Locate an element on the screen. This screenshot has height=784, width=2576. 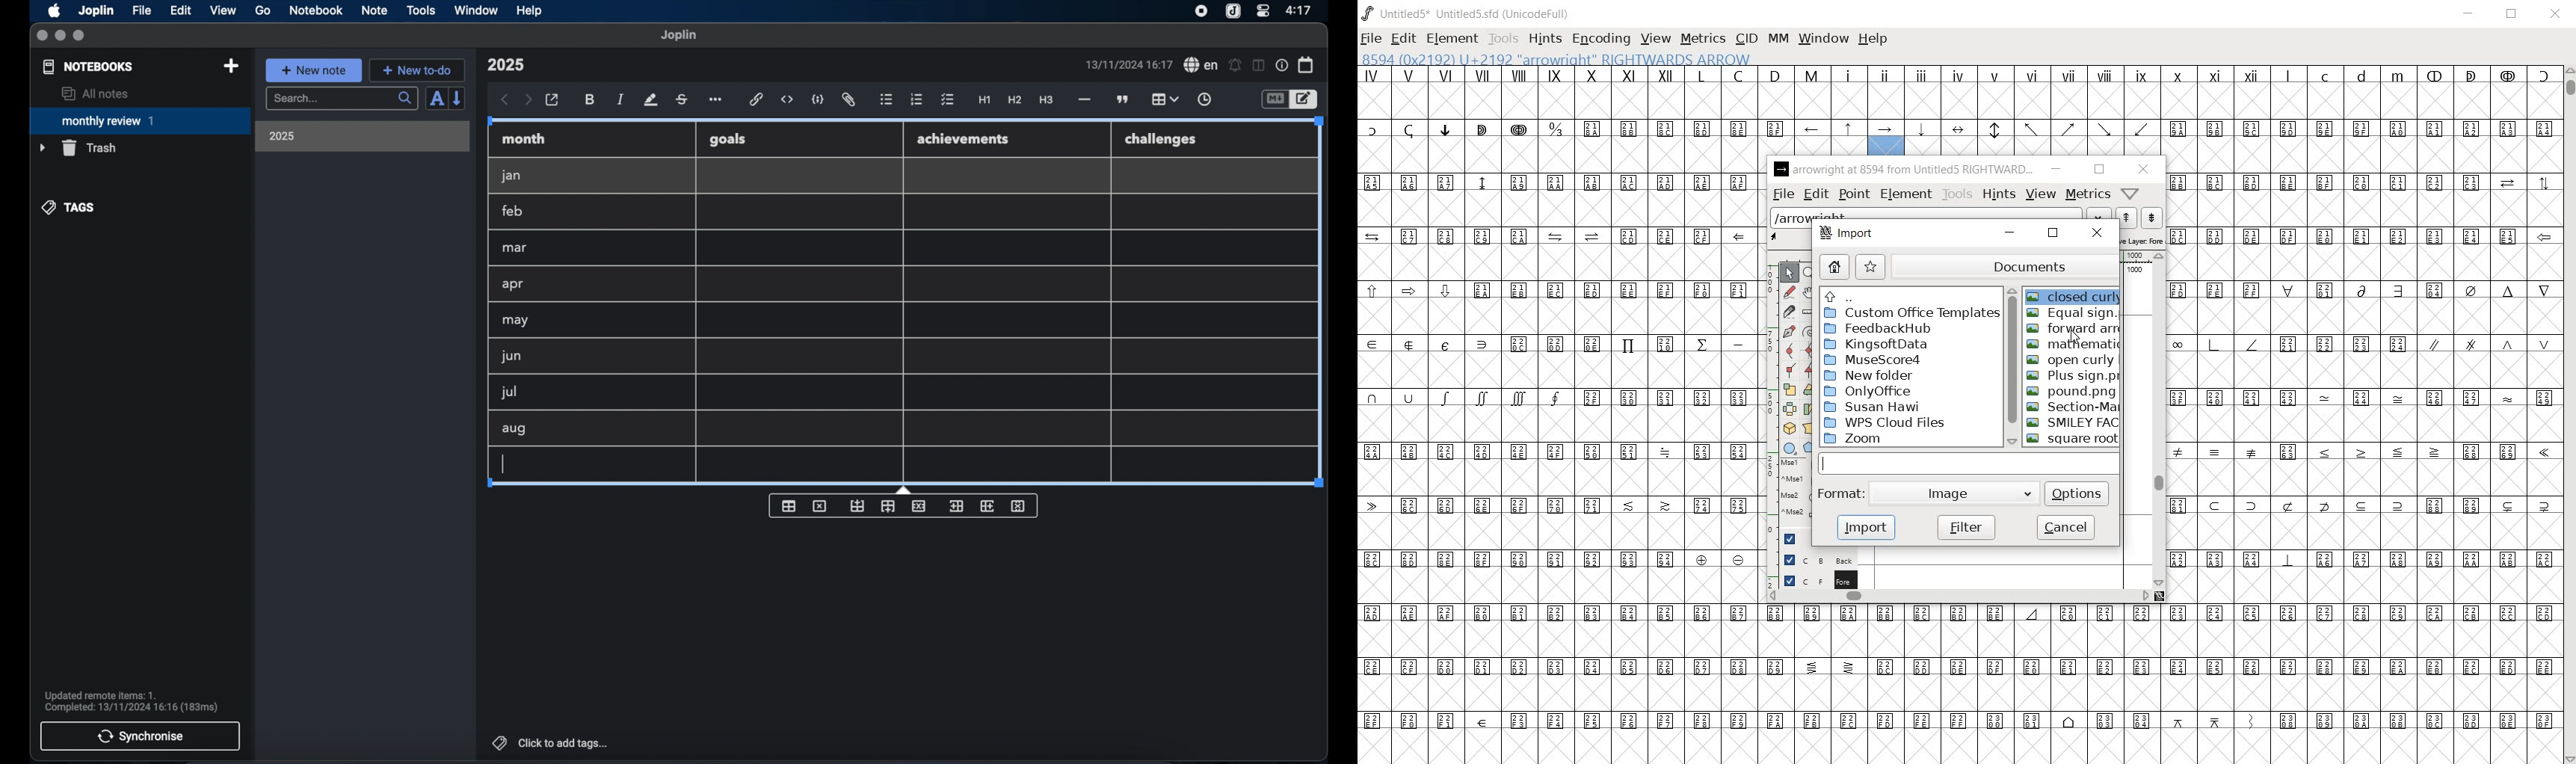
challenges is located at coordinates (1162, 140).